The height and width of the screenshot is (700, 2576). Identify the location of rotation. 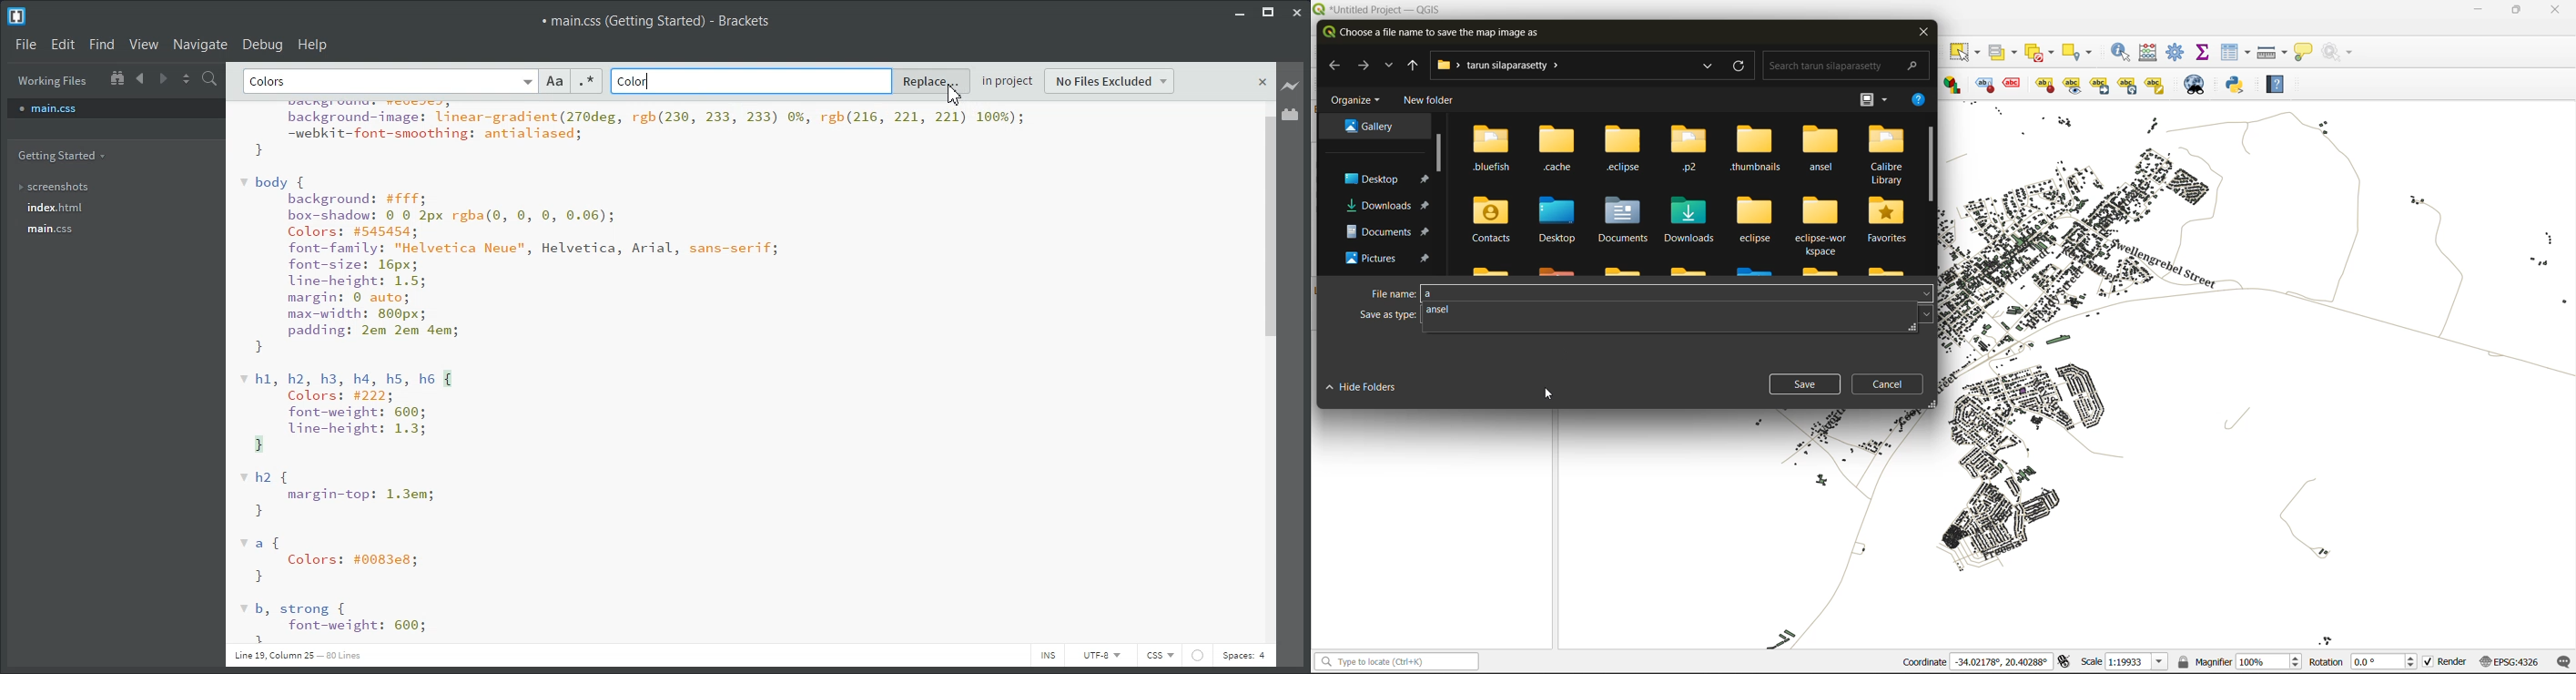
(2363, 661).